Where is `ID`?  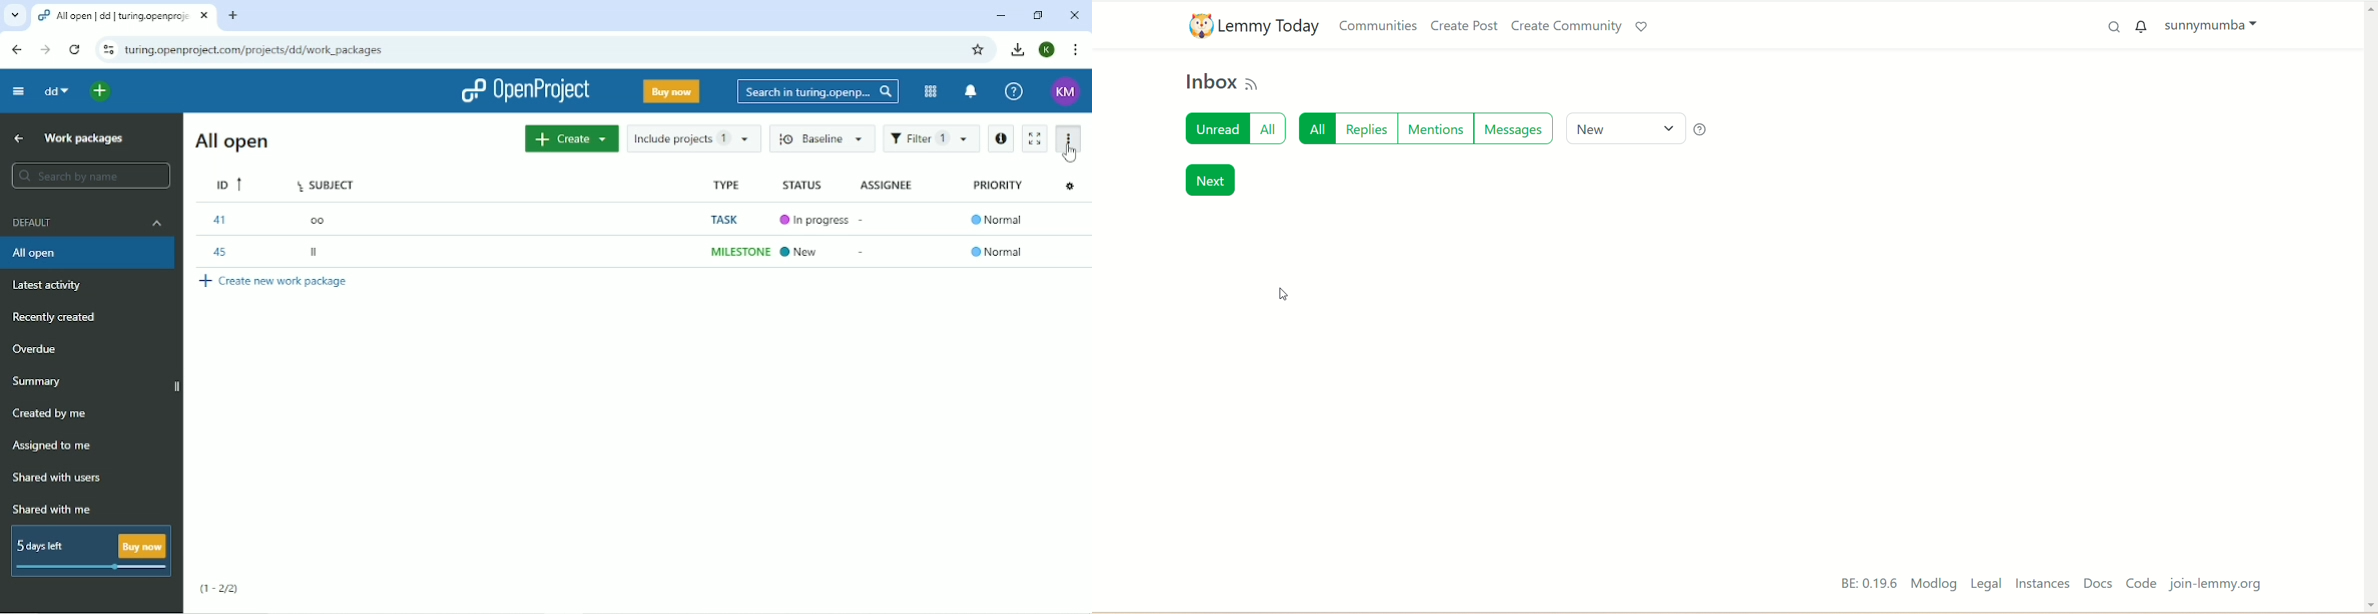
ID is located at coordinates (231, 219).